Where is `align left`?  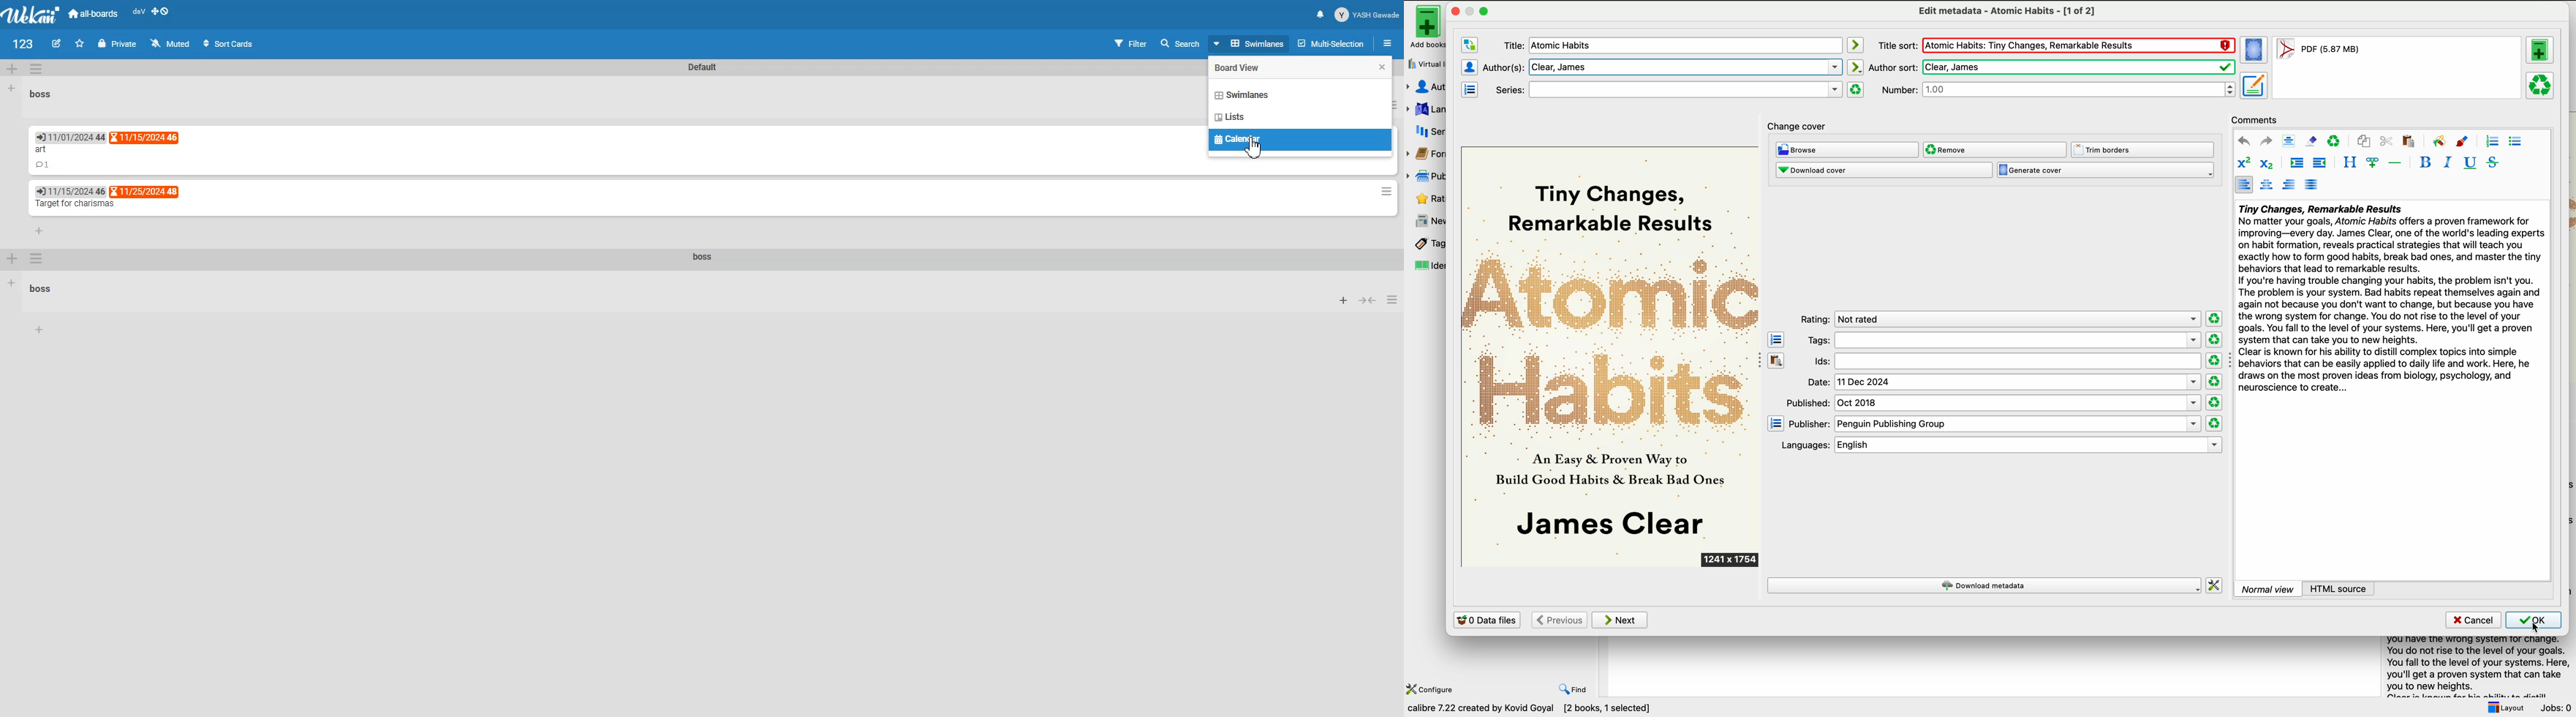
align left is located at coordinates (2244, 184).